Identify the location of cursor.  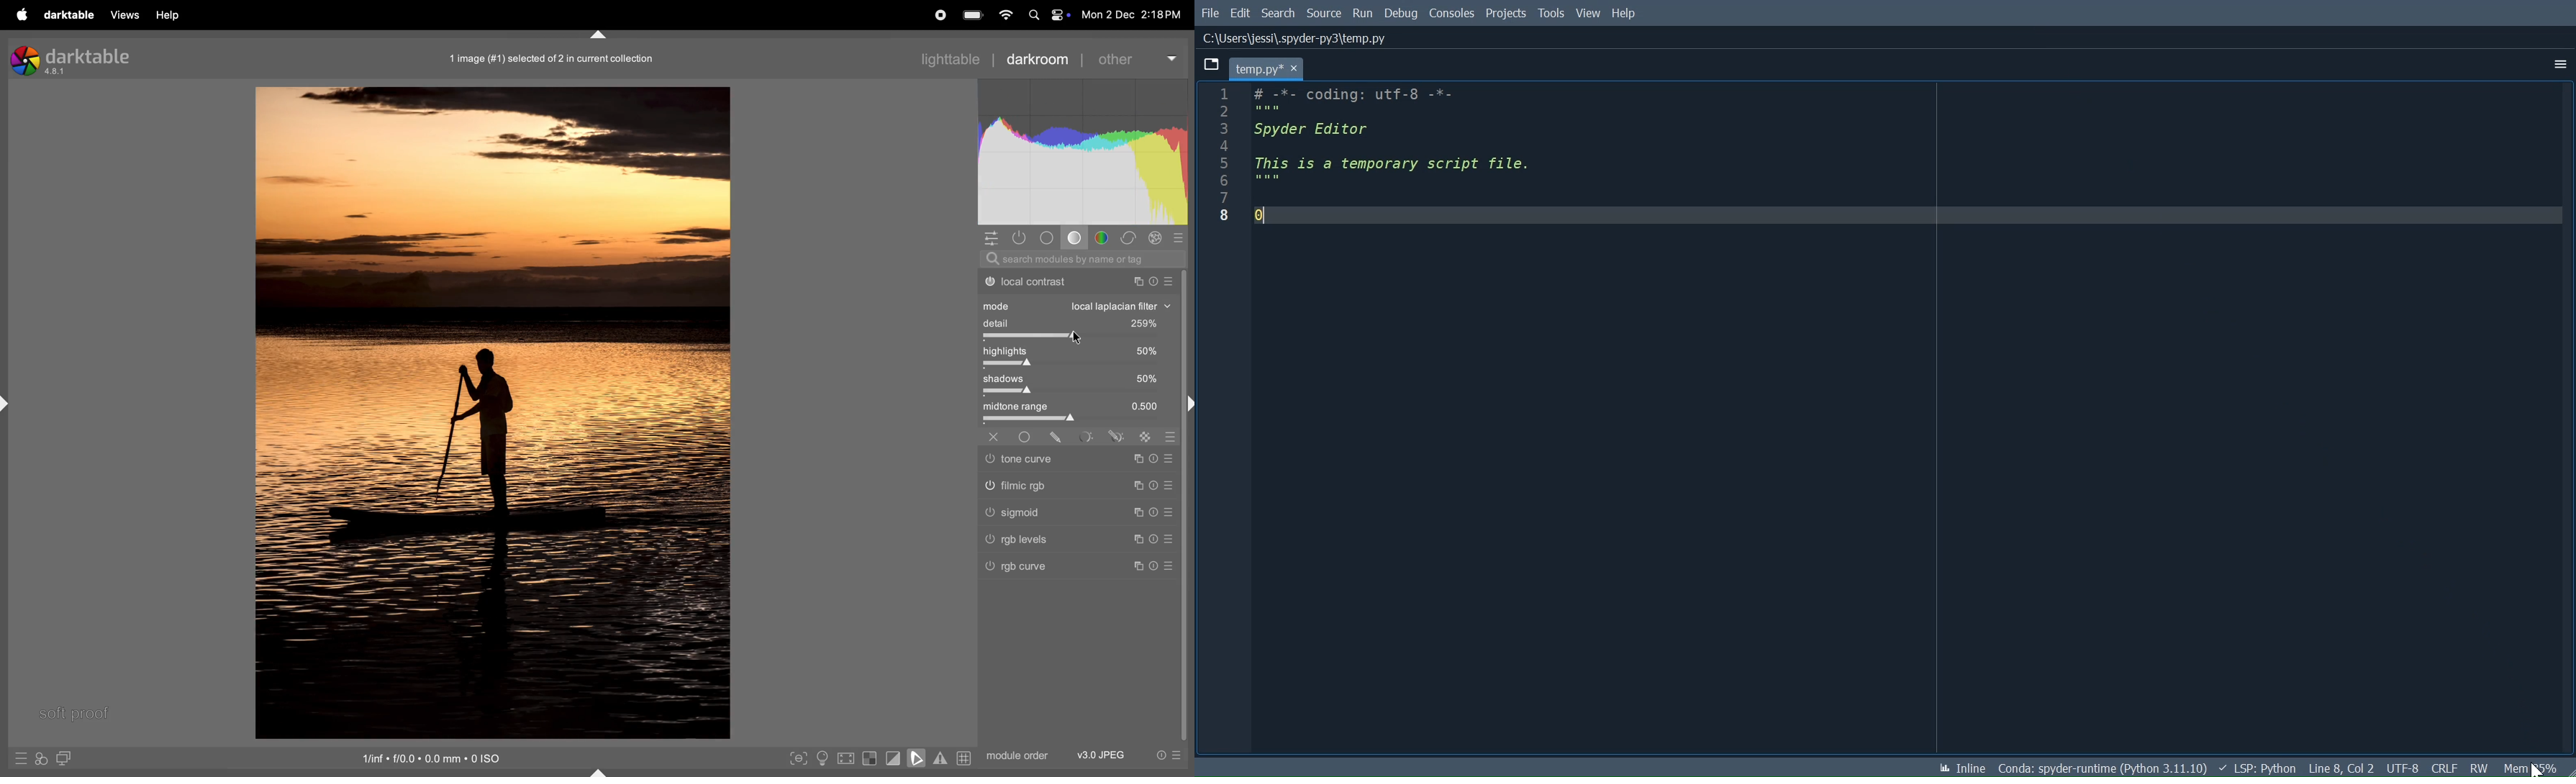
(1080, 337).